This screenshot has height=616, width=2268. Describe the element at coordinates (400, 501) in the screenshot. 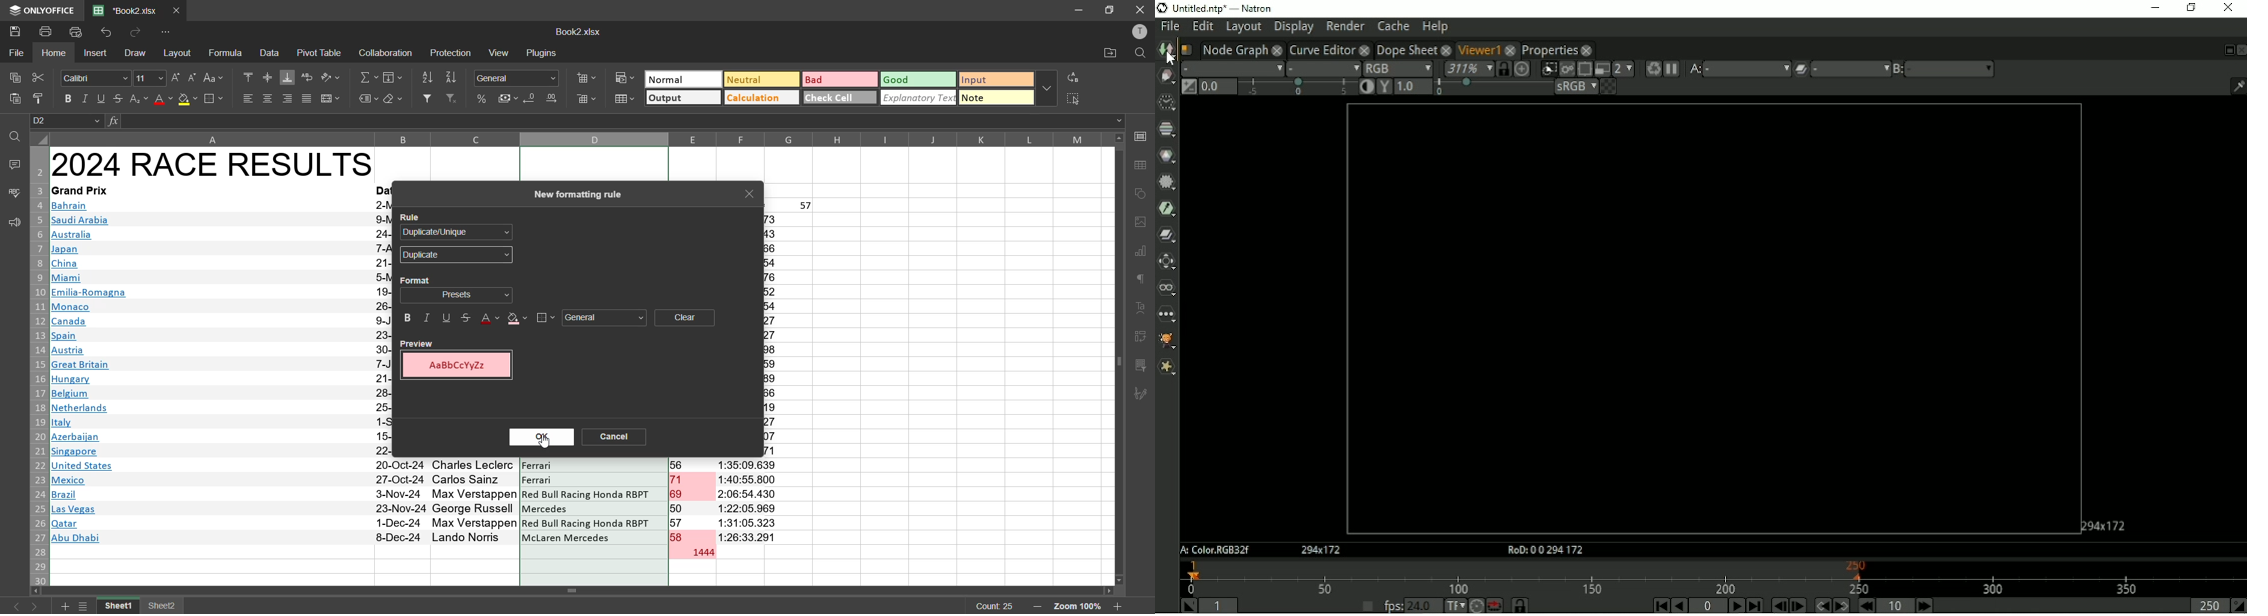

I see `date` at that location.